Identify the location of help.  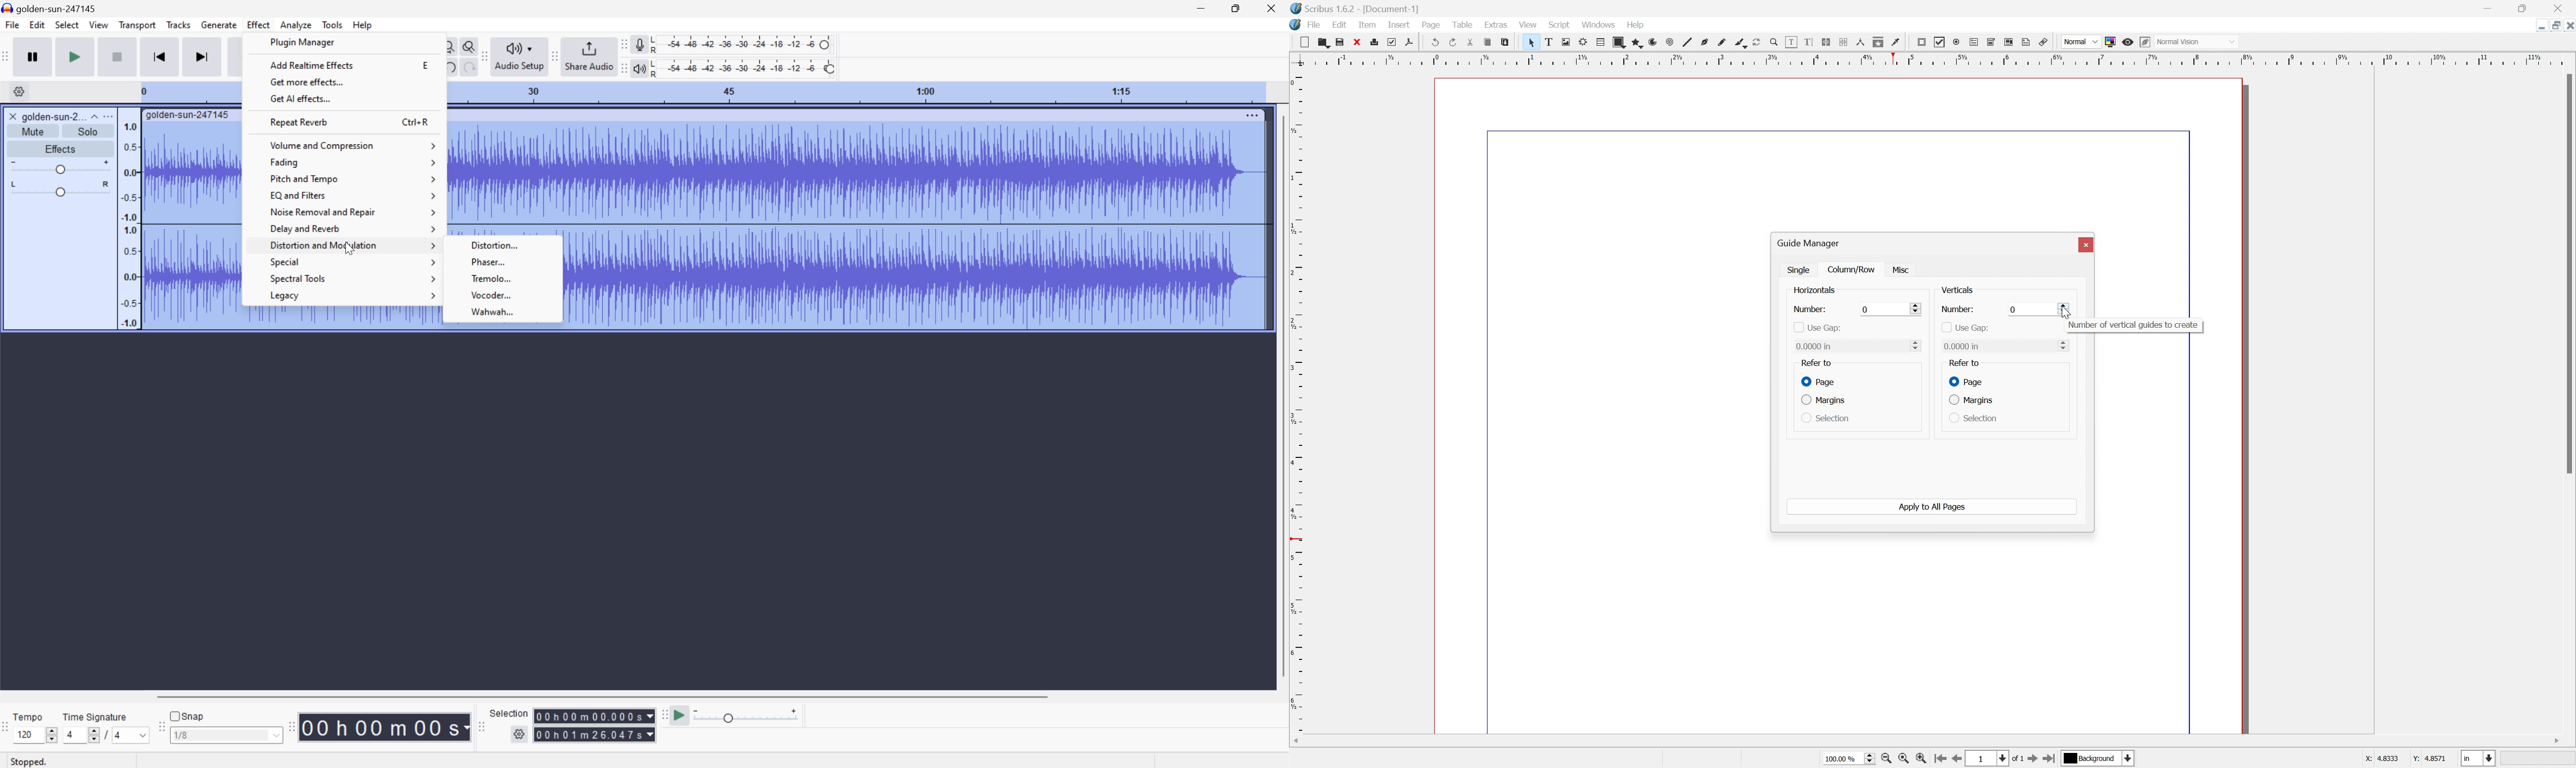
(1635, 25).